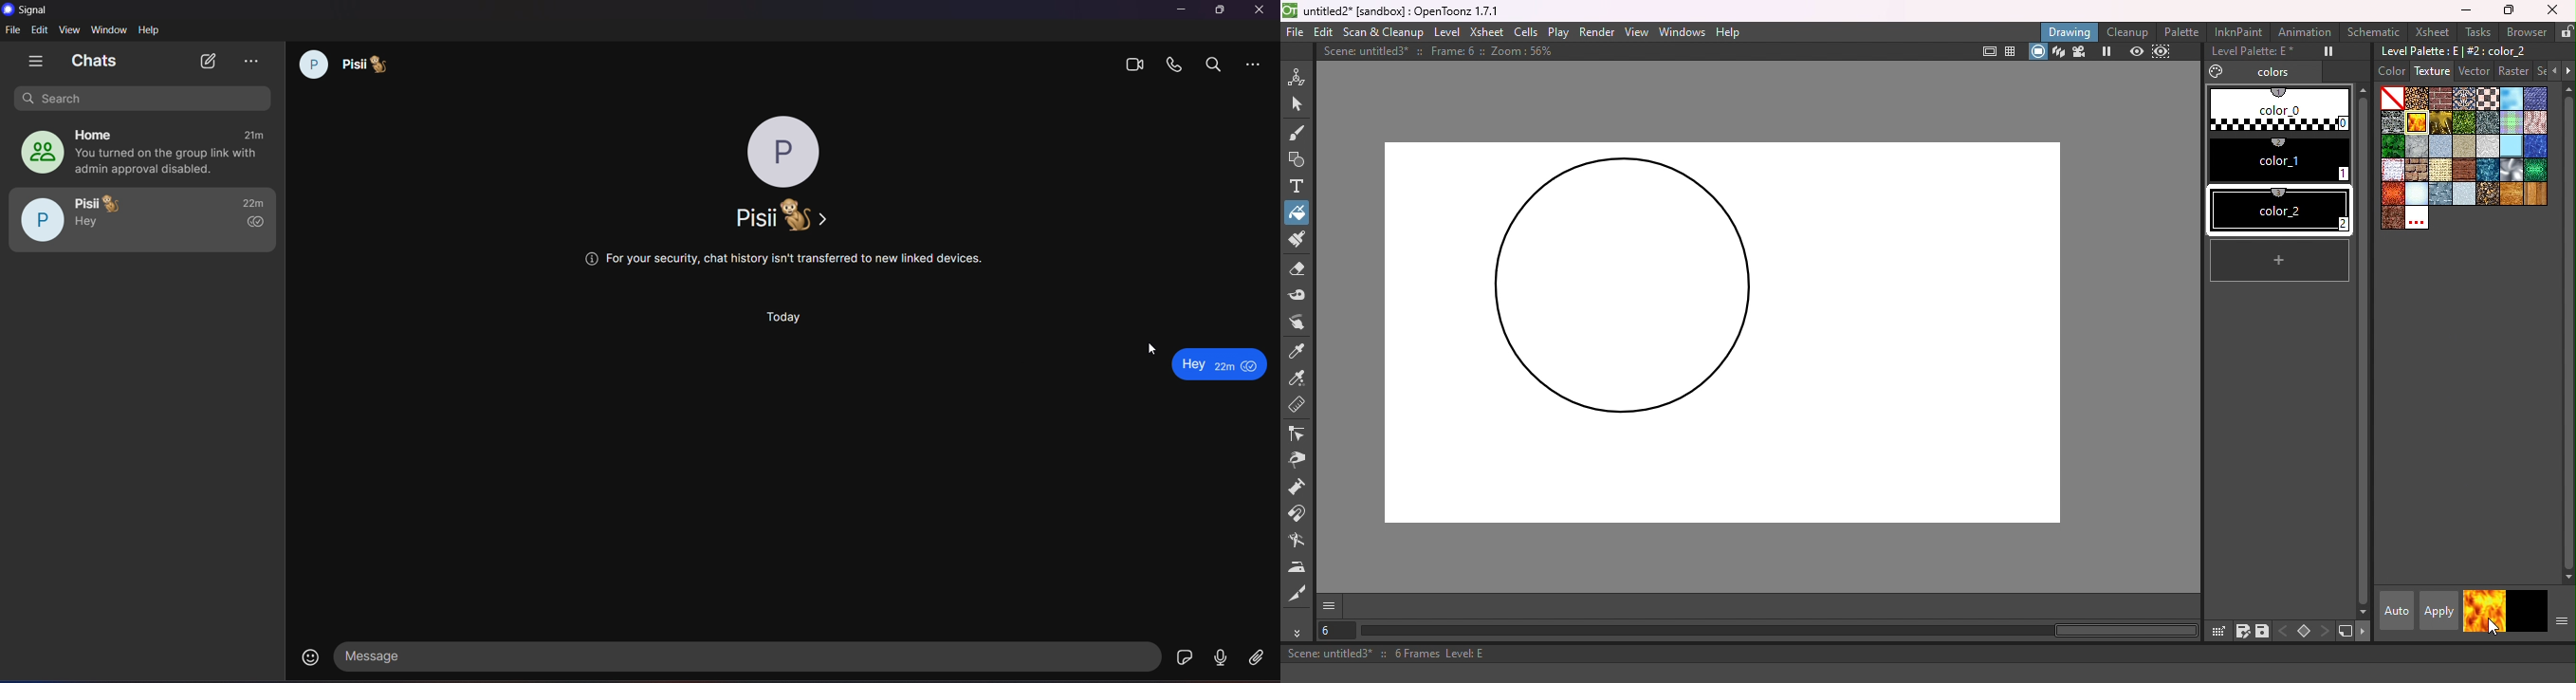 The height and width of the screenshot is (700, 2576). What do you see at coordinates (1525, 32) in the screenshot?
I see `Cells` at bounding box center [1525, 32].